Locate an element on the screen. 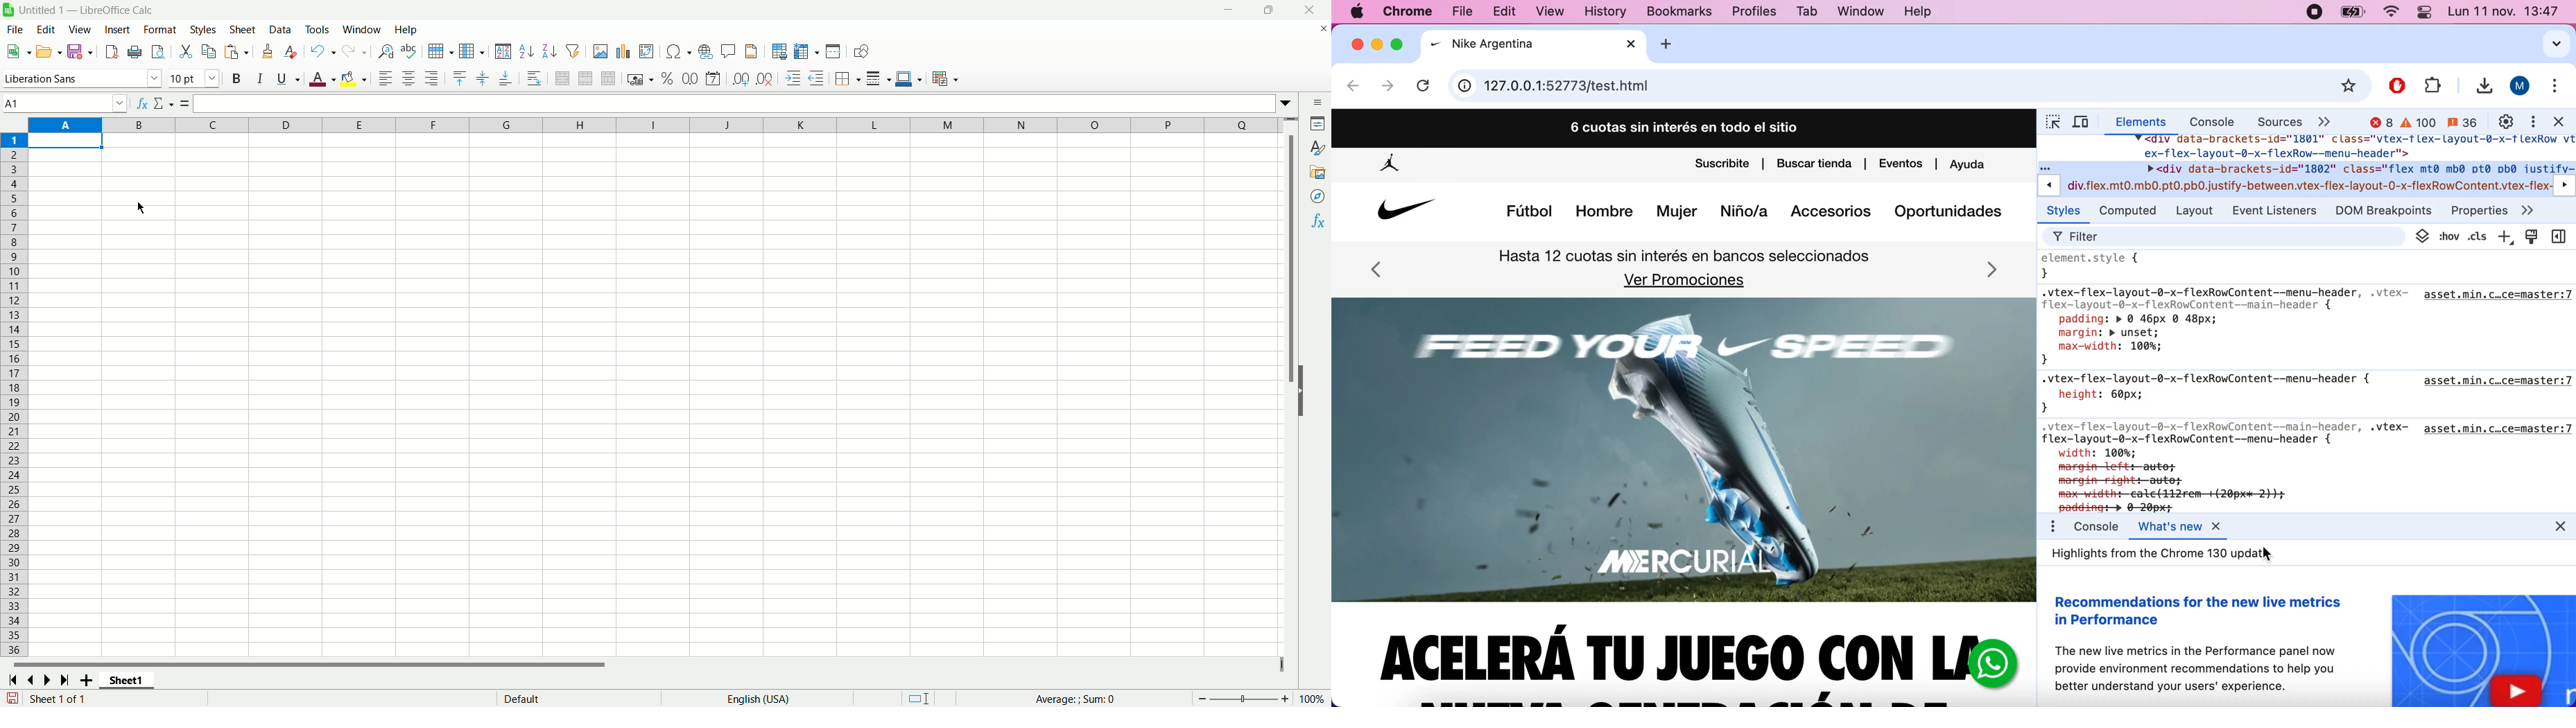 The height and width of the screenshot is (728, 2576). toggle css layer is located at coordinates (2422, 236).